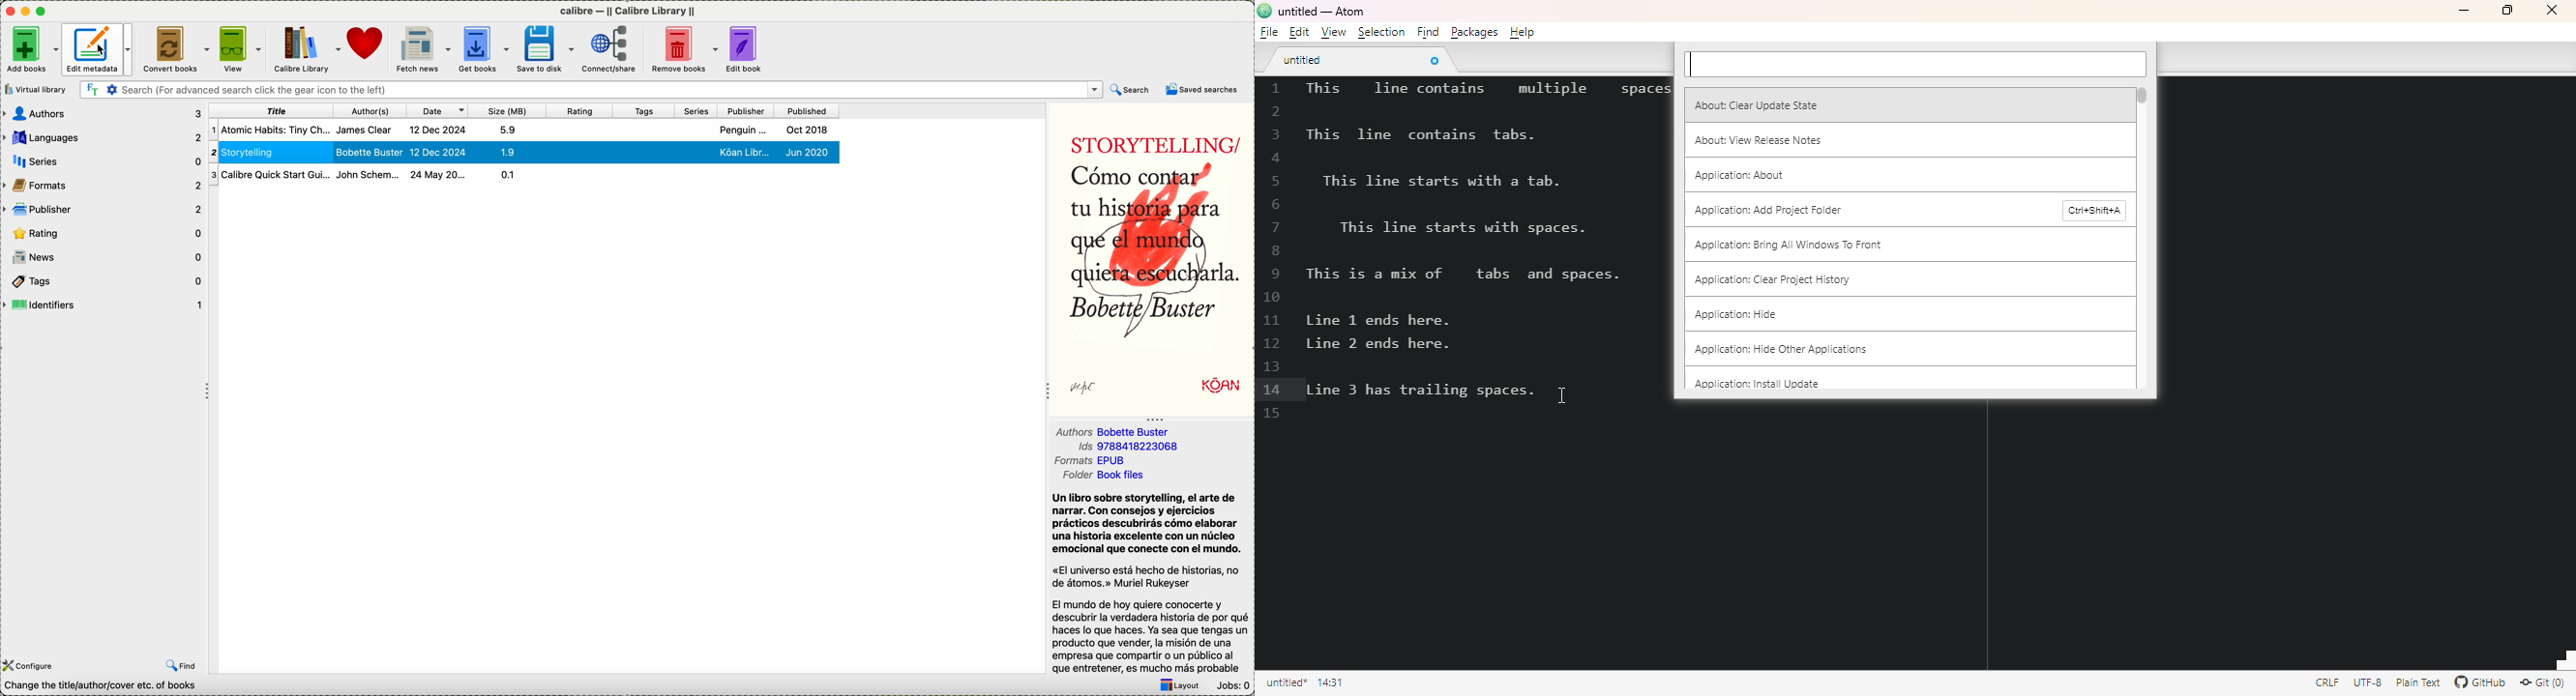 This screenshot has height=700, width=2576. What do you see at coordinates (104, 183) in the screenshot?
I see `formats` at bounding box center [104, 183].